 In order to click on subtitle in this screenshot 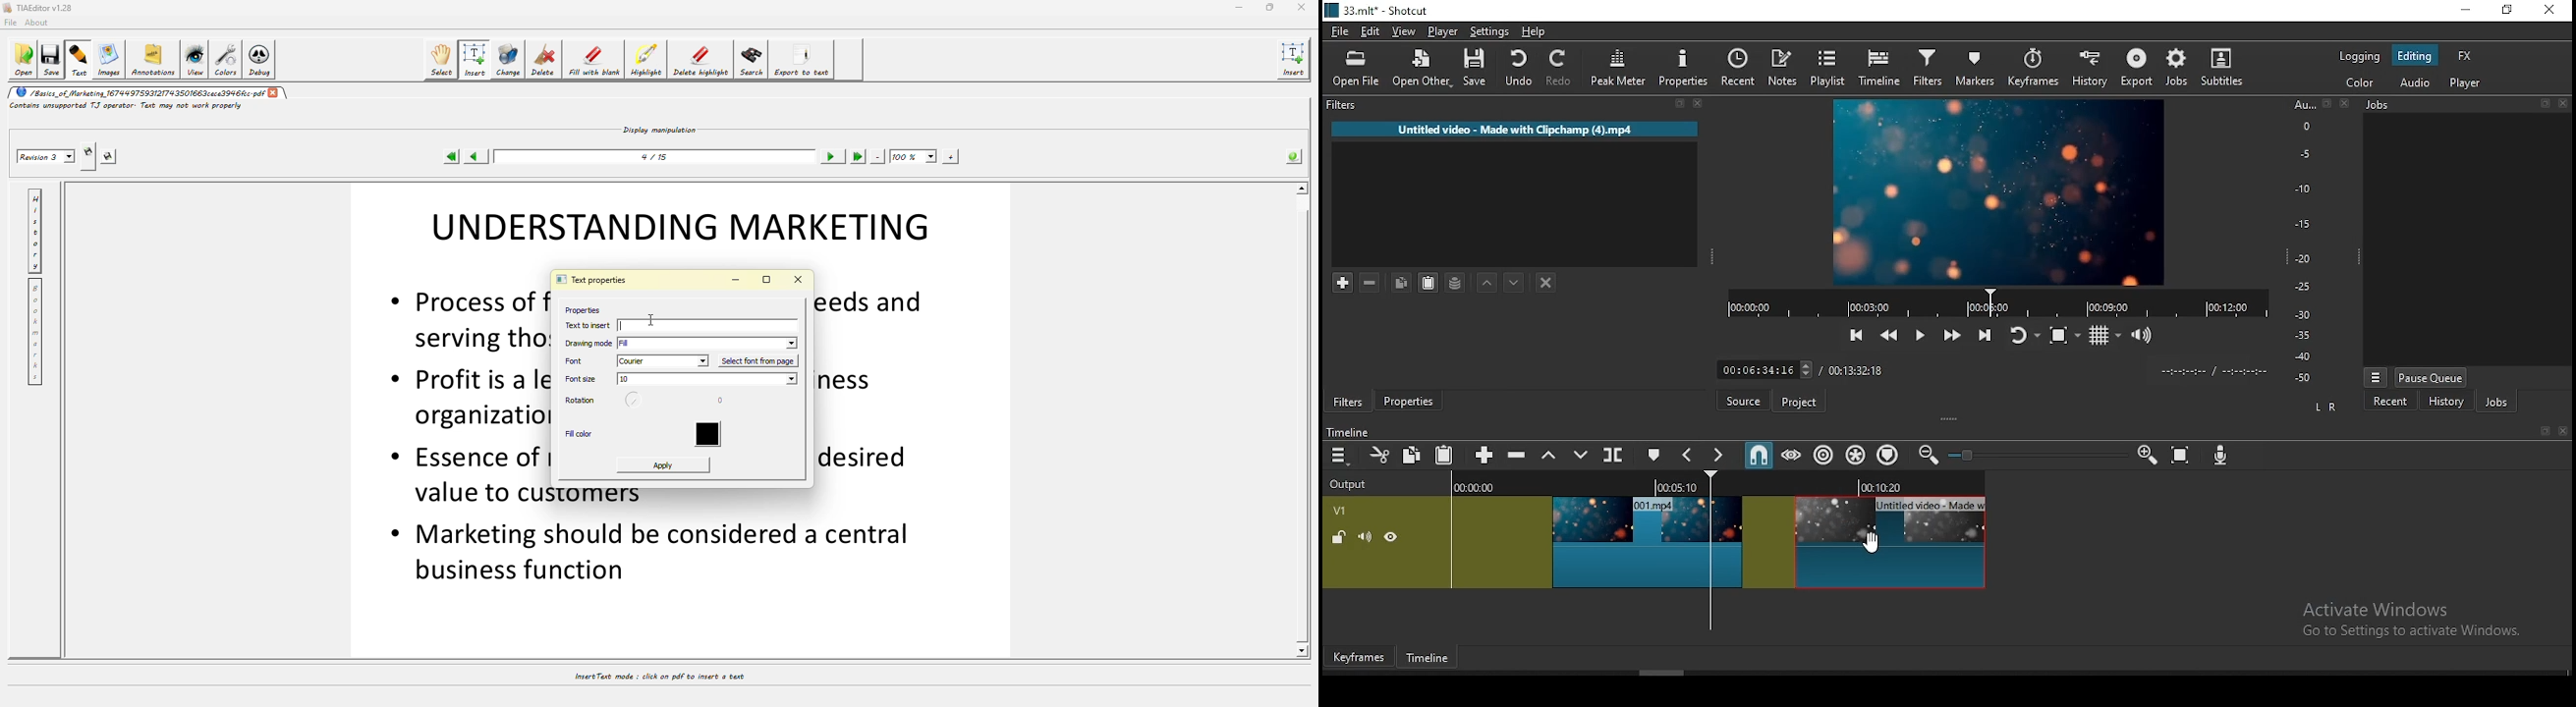, I will do `click(2219, 67)`.